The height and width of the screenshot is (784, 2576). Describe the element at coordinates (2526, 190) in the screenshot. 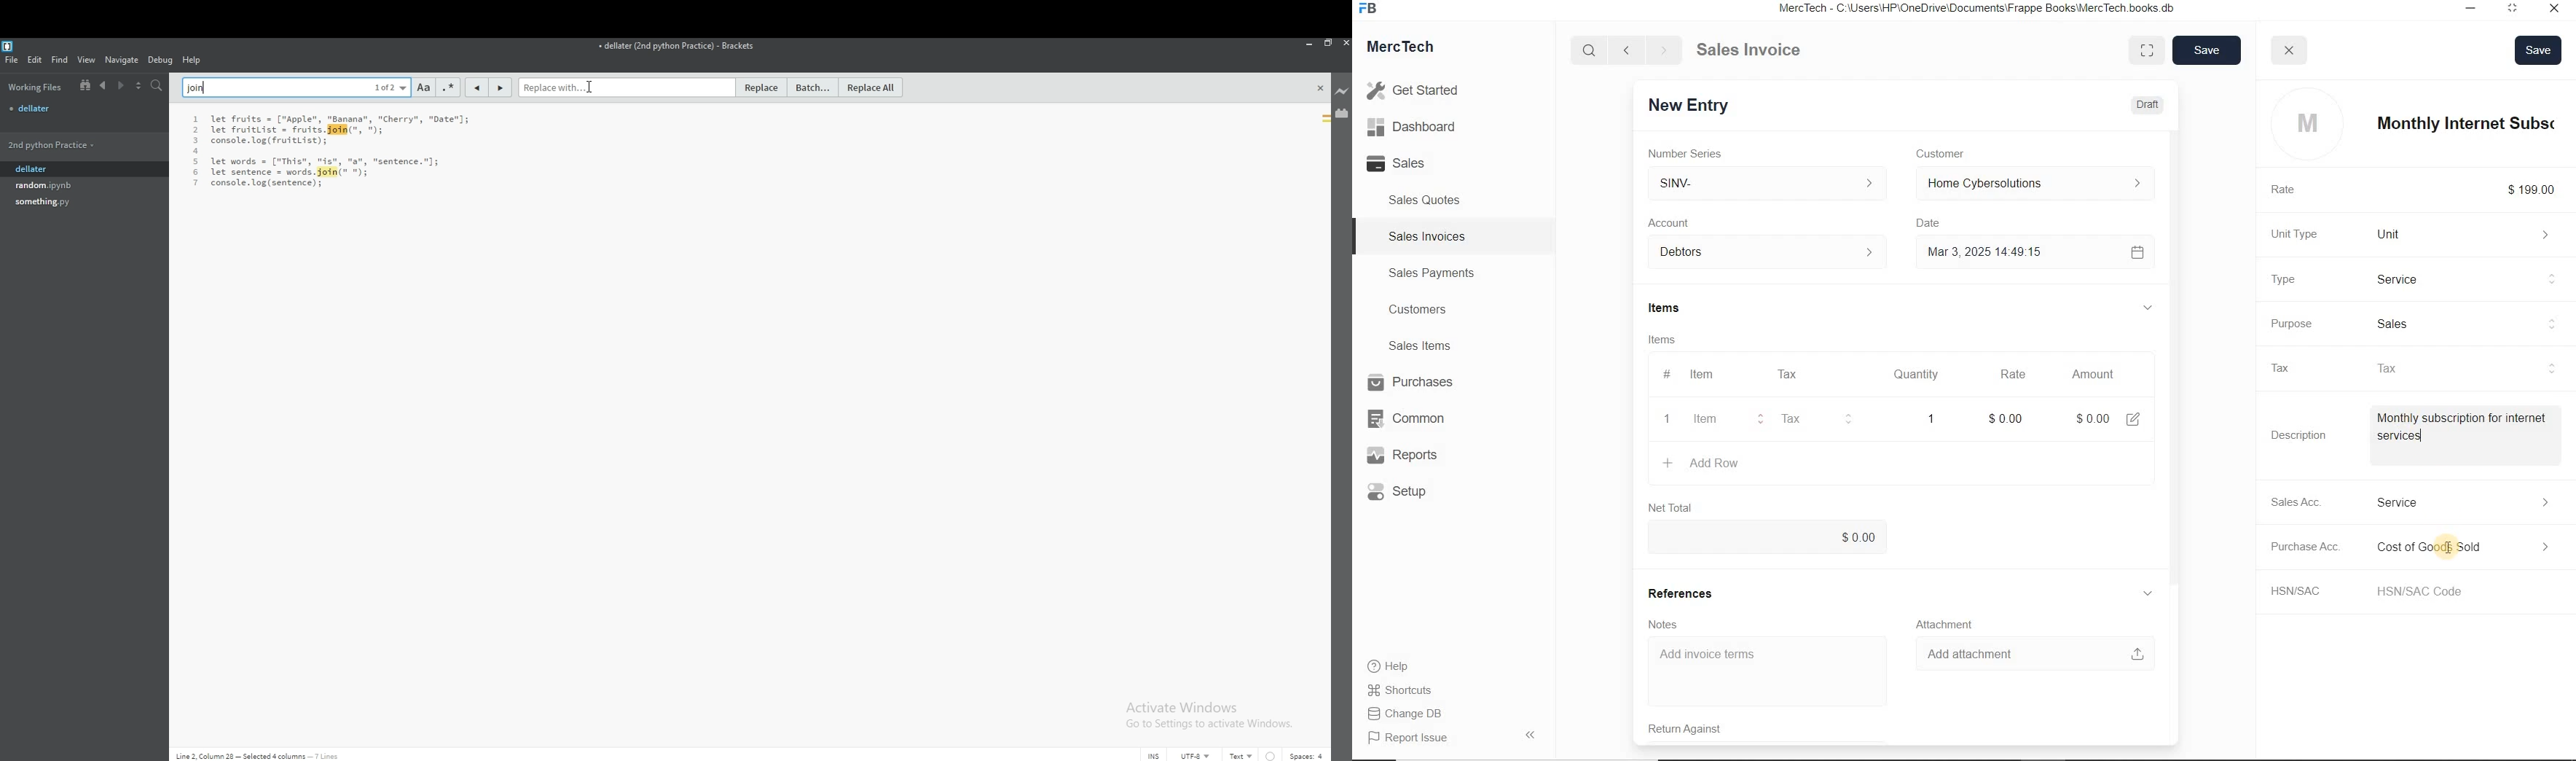

I see `$199` at that location.